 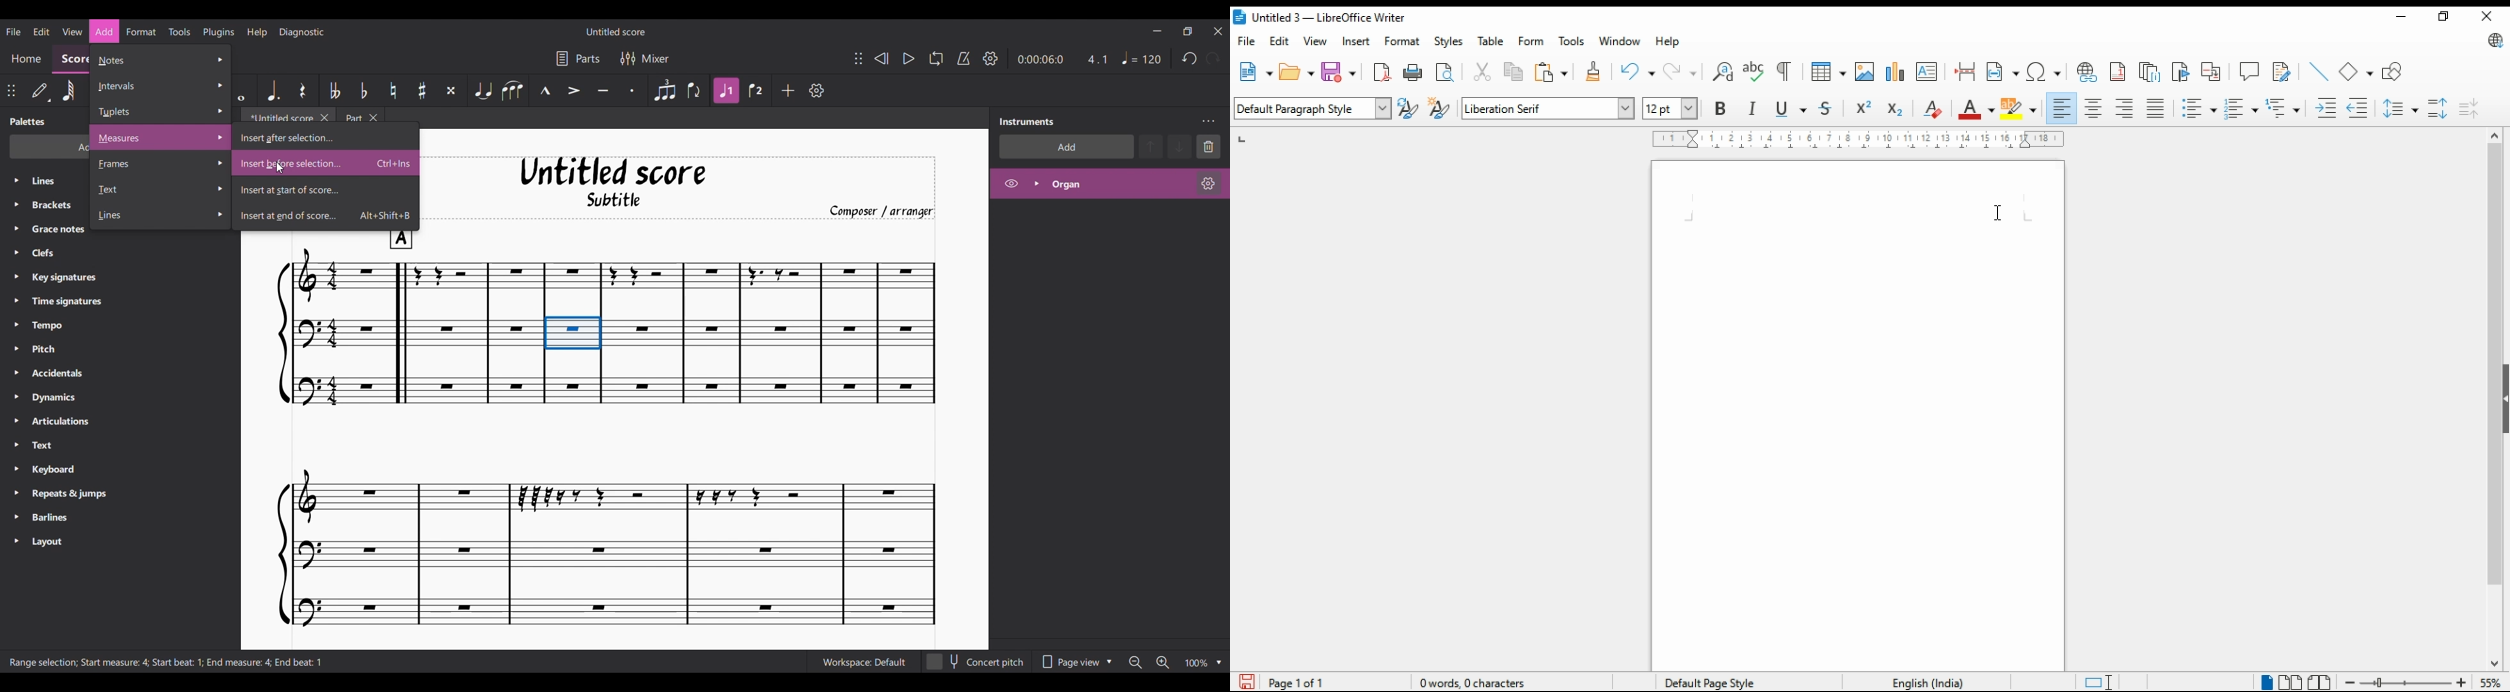 I want to click on highlight color, so click(x=2022, y=110).